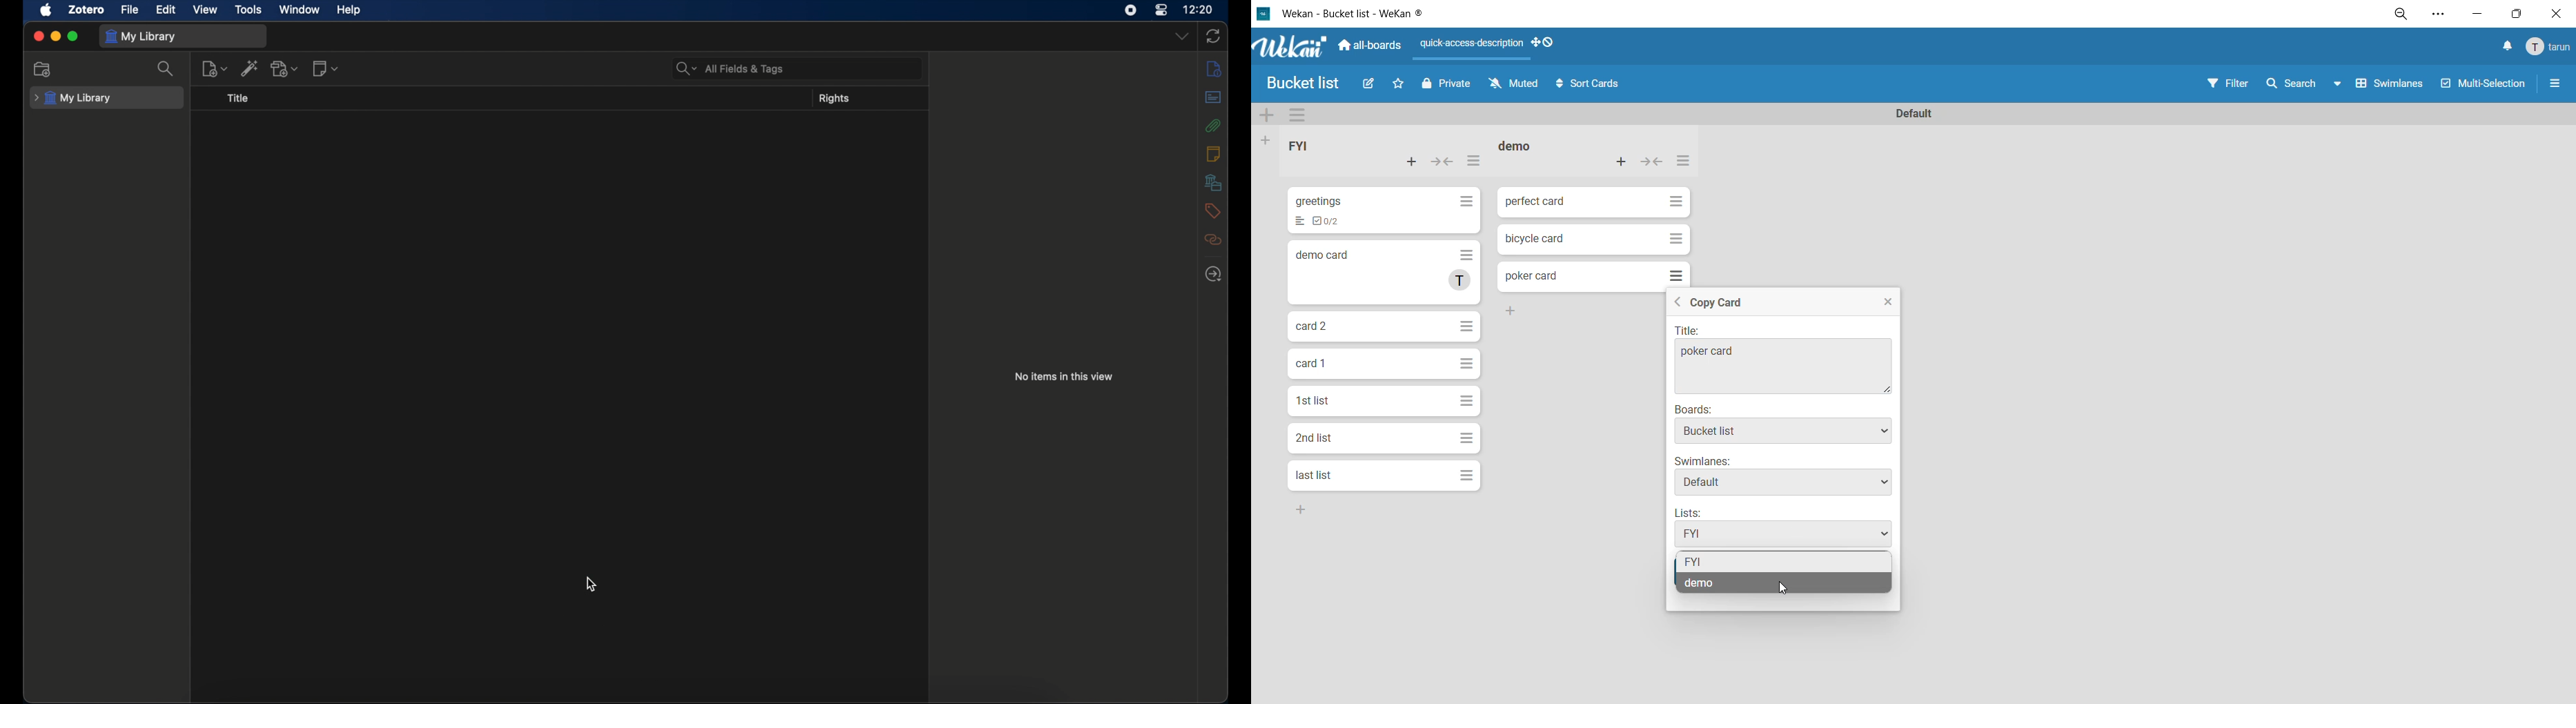  I want to click on screen recorder, so click(1131, 10).